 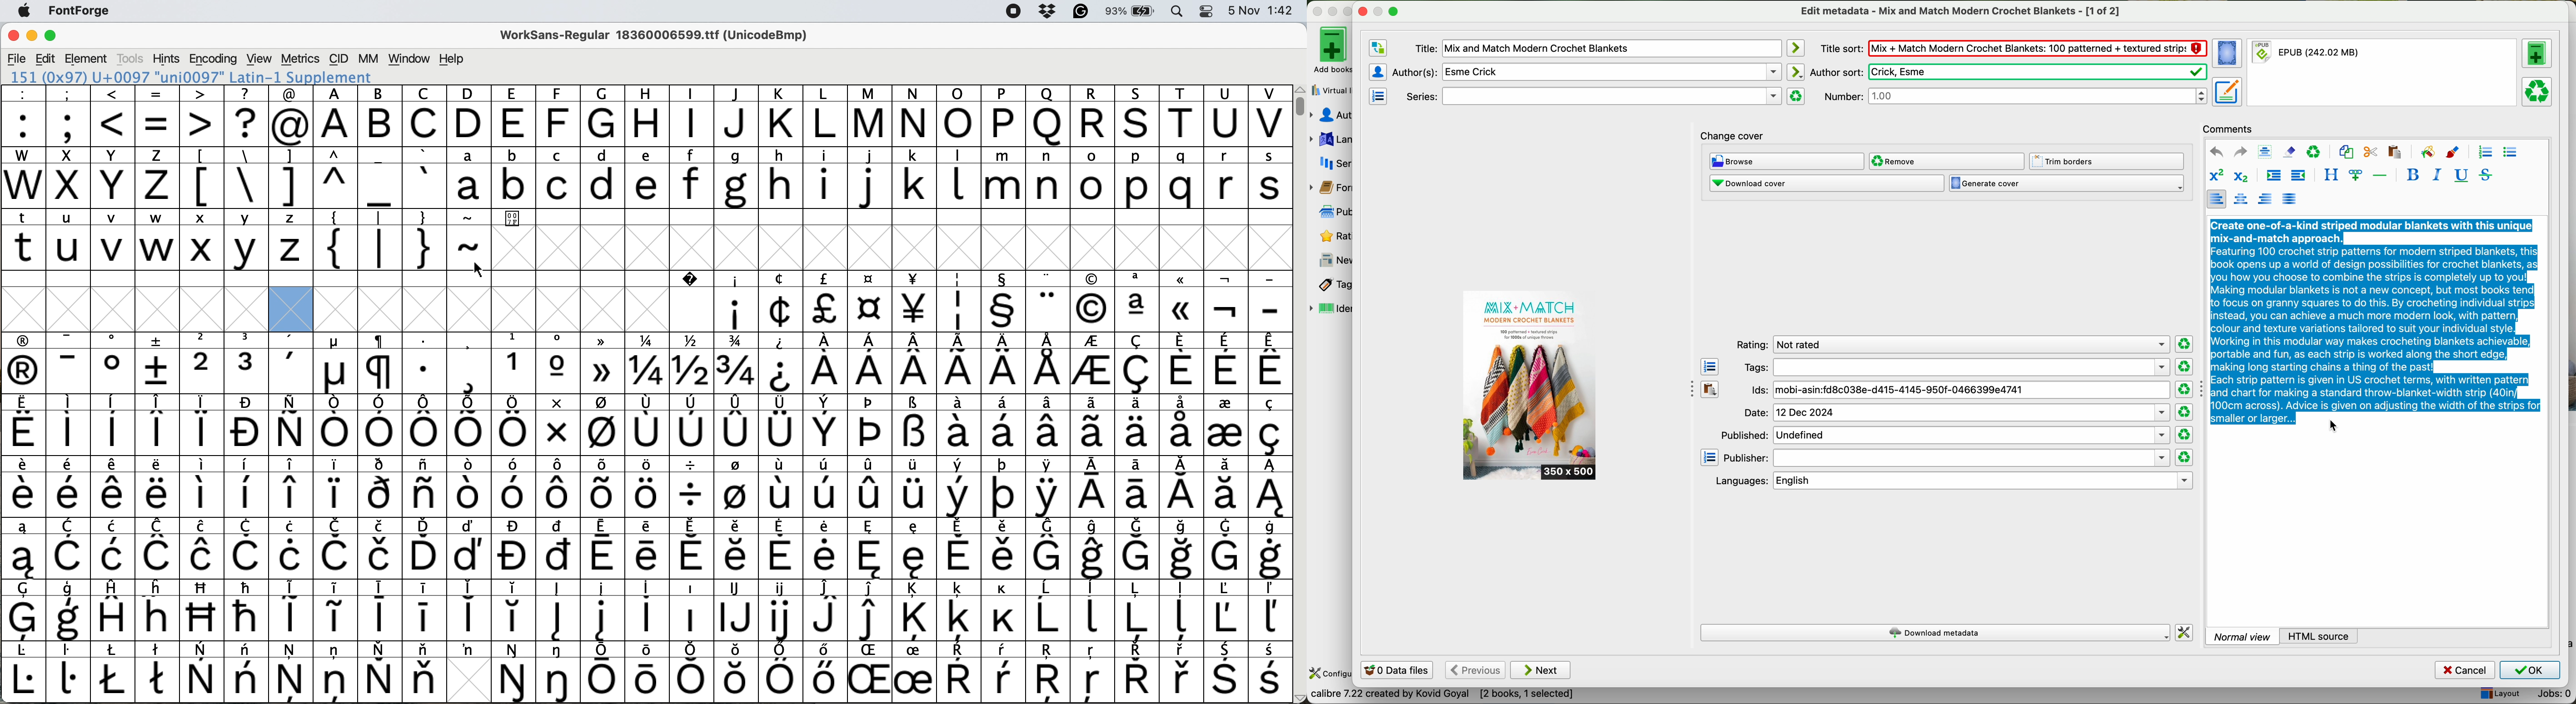 What do you see at coordinates (1587, 71) in the screenshot?
I see `author(s)` at bounding box center [1587, 71].